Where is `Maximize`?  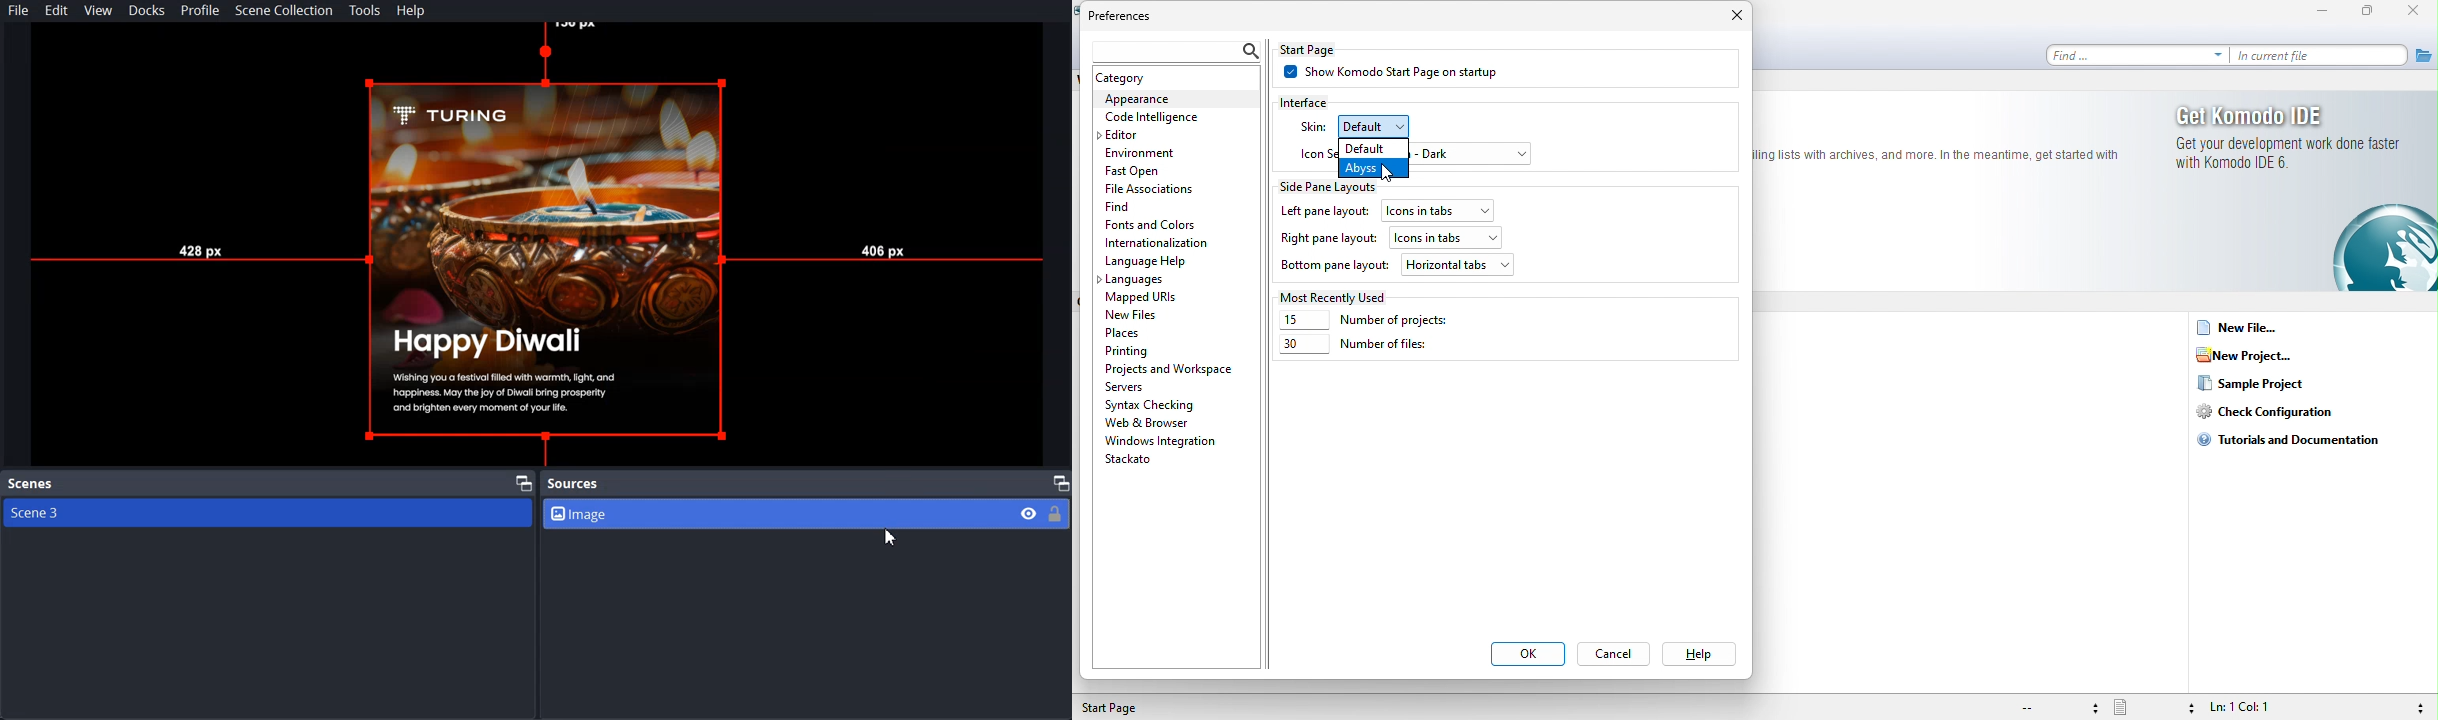
Maximize is located at coordinates (524, 481).